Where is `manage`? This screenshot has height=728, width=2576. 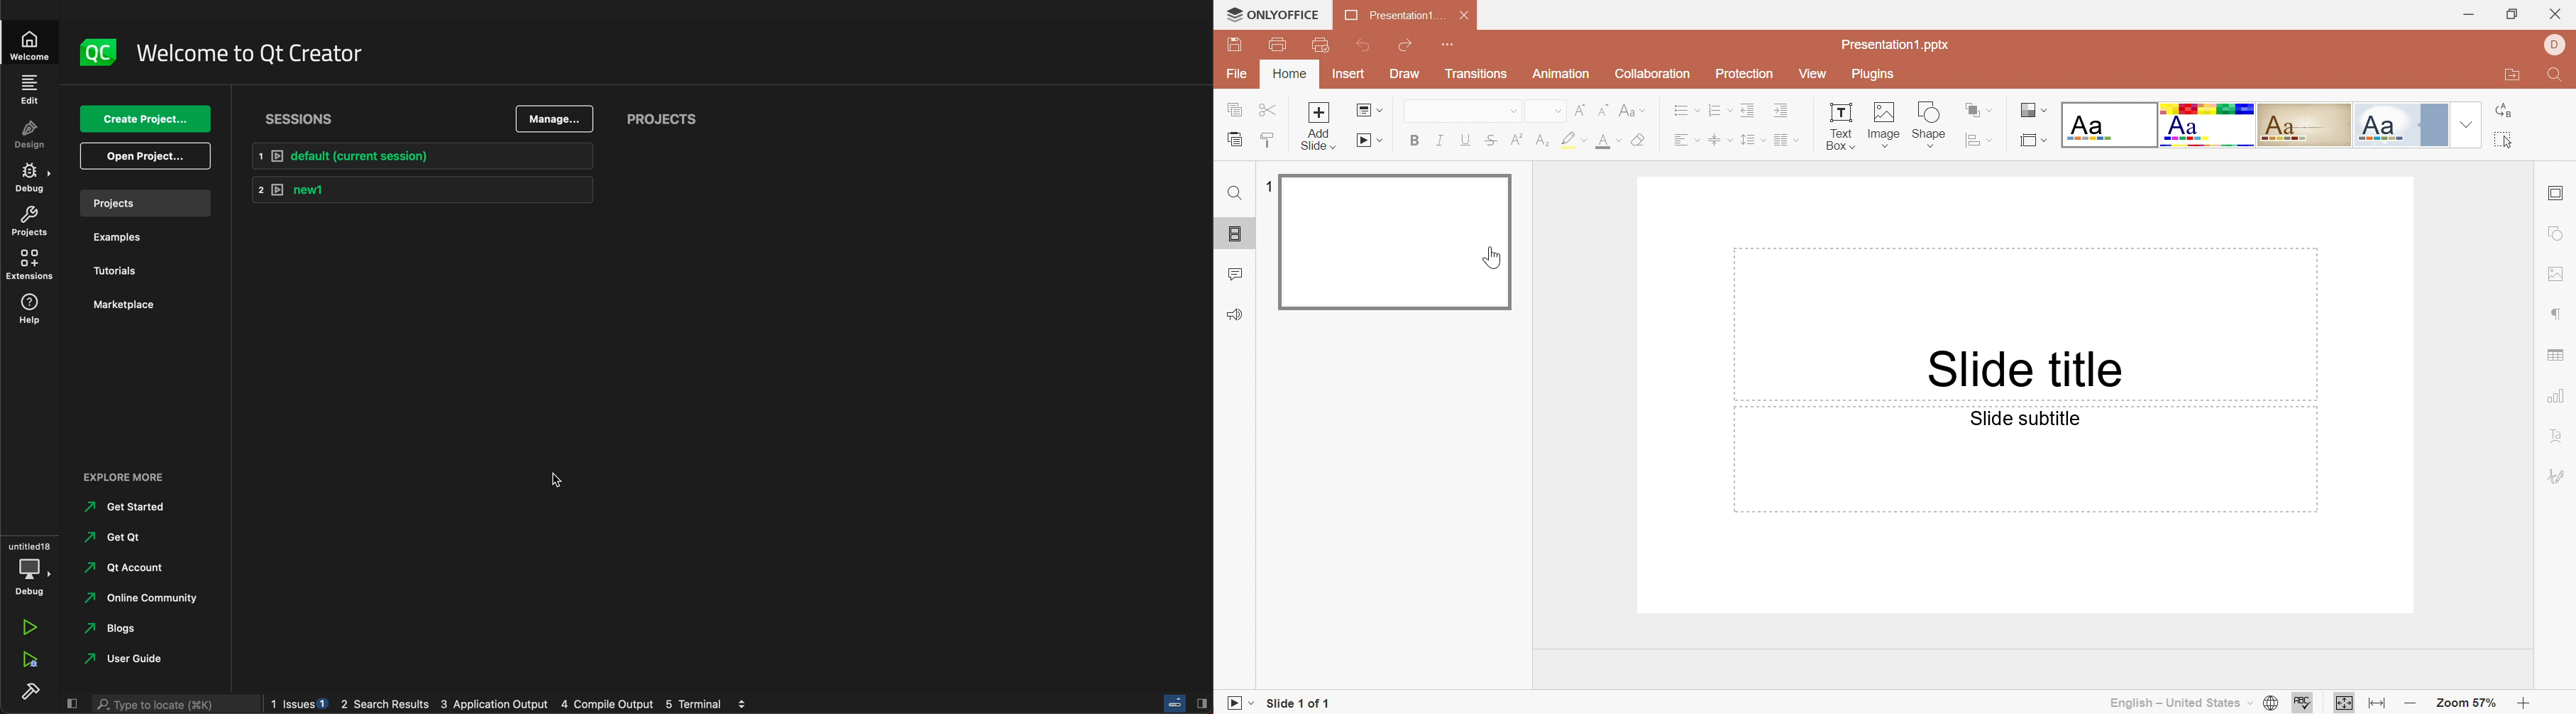
manage is located at coordinates (551, 119).